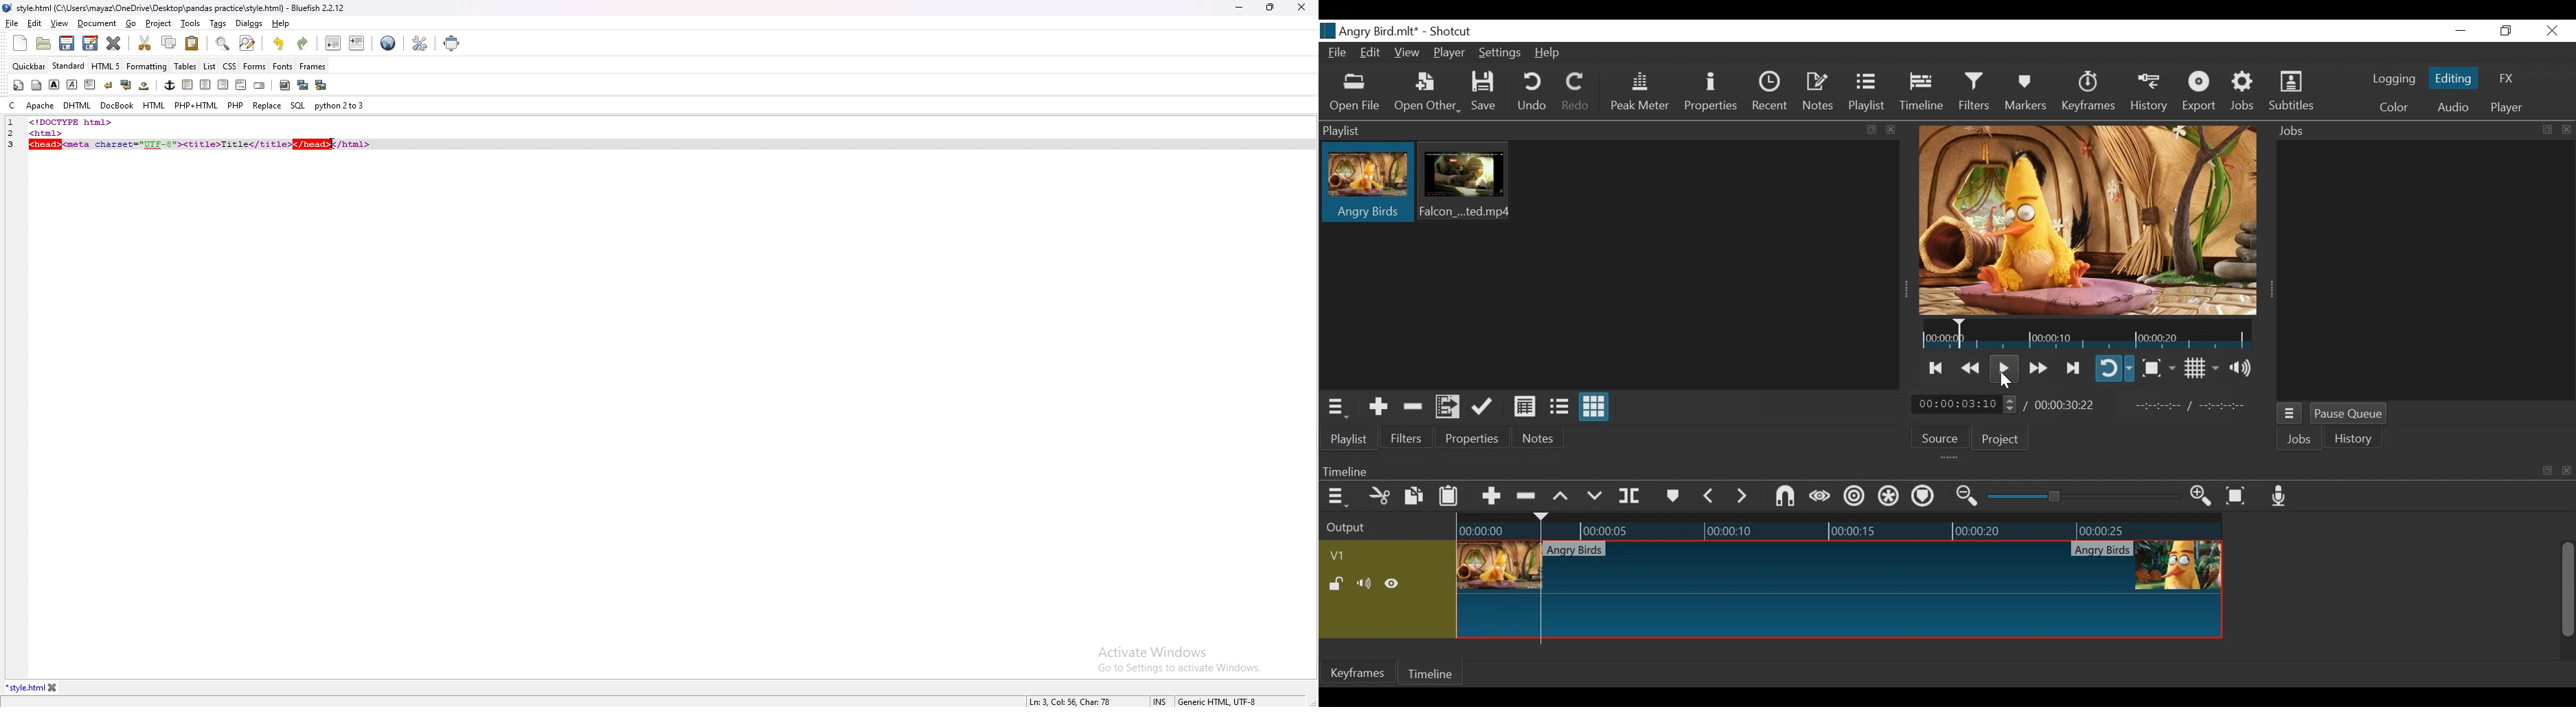 The height and width of the screenshot is (728, 2576). I want to click on Editing, so click(2454, 80).